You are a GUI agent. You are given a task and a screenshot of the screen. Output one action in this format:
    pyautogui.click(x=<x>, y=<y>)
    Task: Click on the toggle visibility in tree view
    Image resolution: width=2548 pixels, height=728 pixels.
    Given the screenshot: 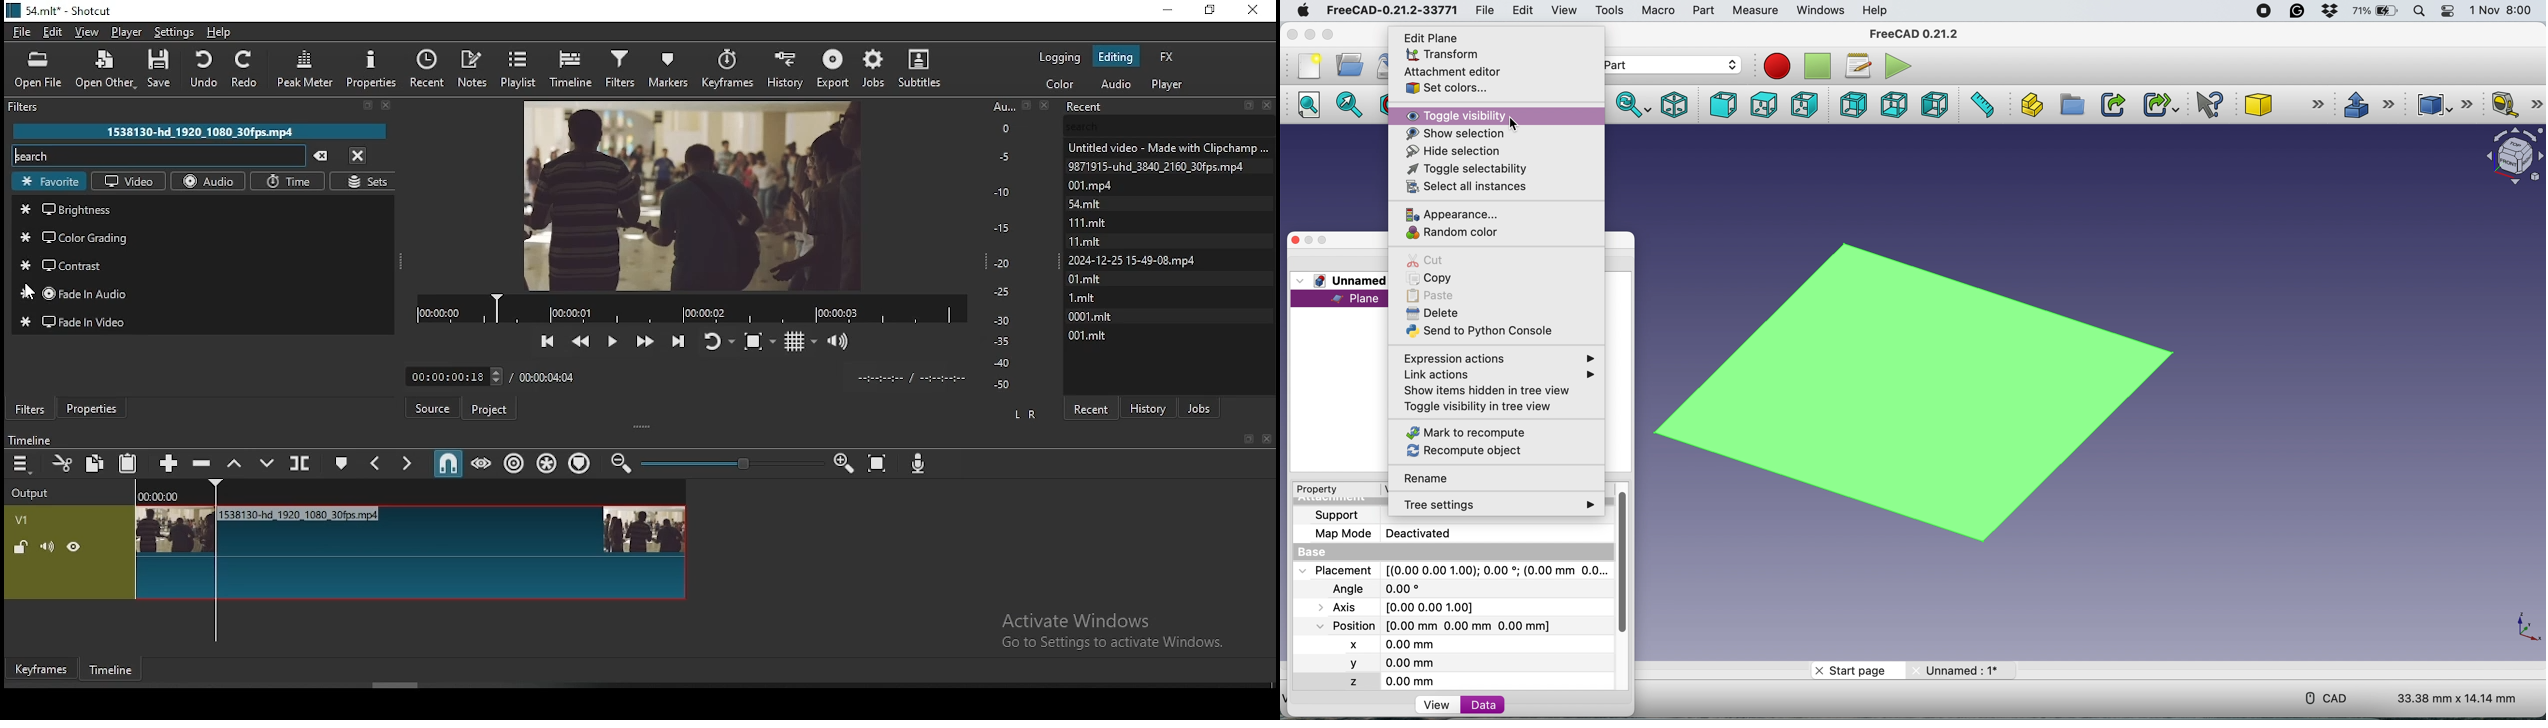 What is the action you would take?
    pyautogui.click(x=1480, y=408)
    